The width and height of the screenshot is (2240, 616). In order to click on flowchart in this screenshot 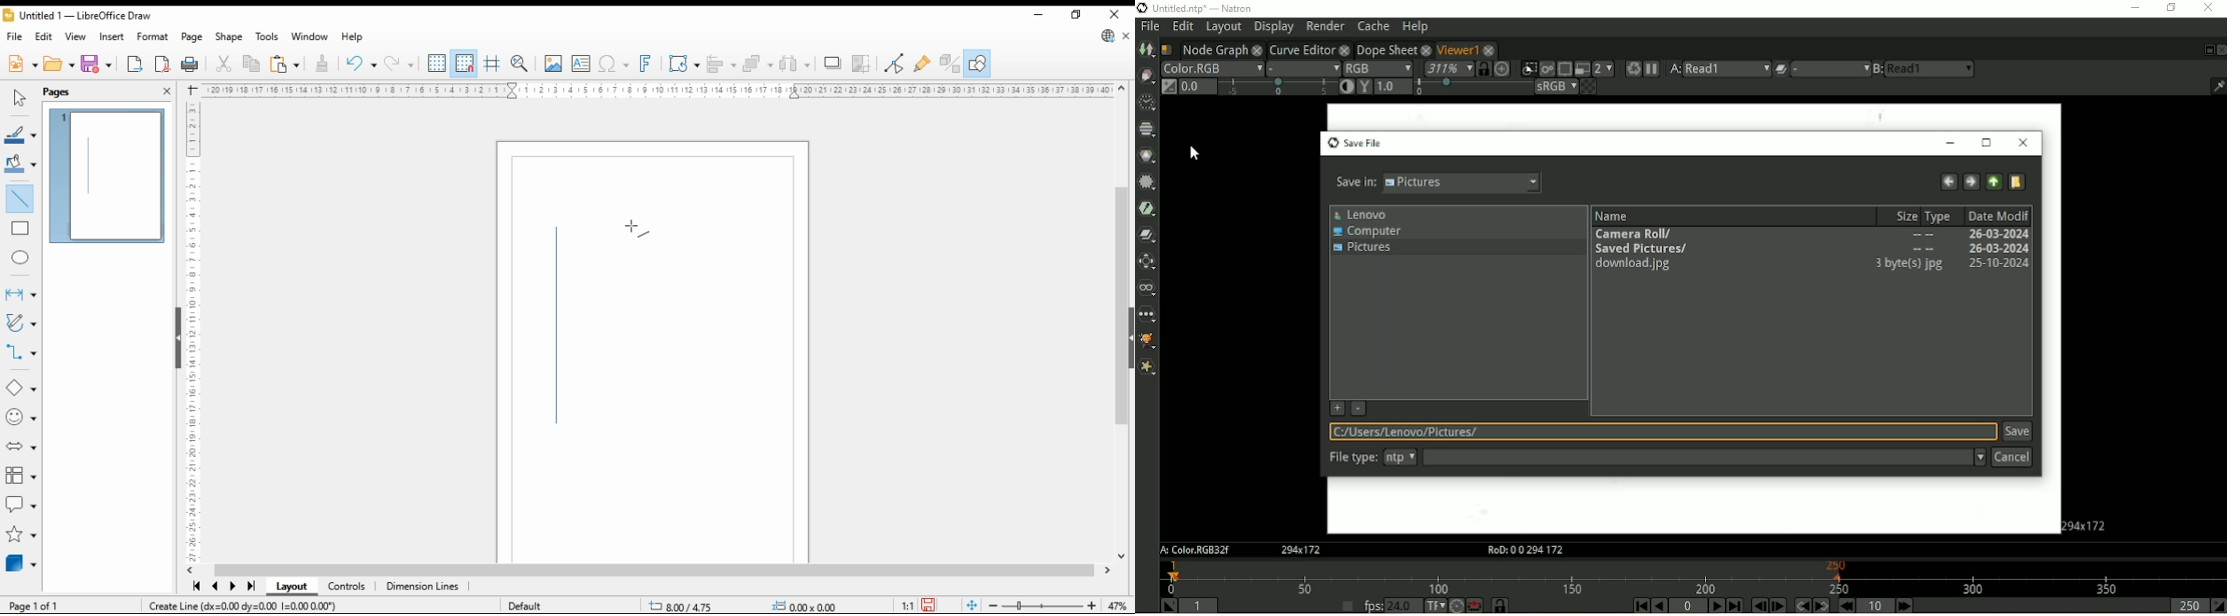, I will do `click(19, 476)`.